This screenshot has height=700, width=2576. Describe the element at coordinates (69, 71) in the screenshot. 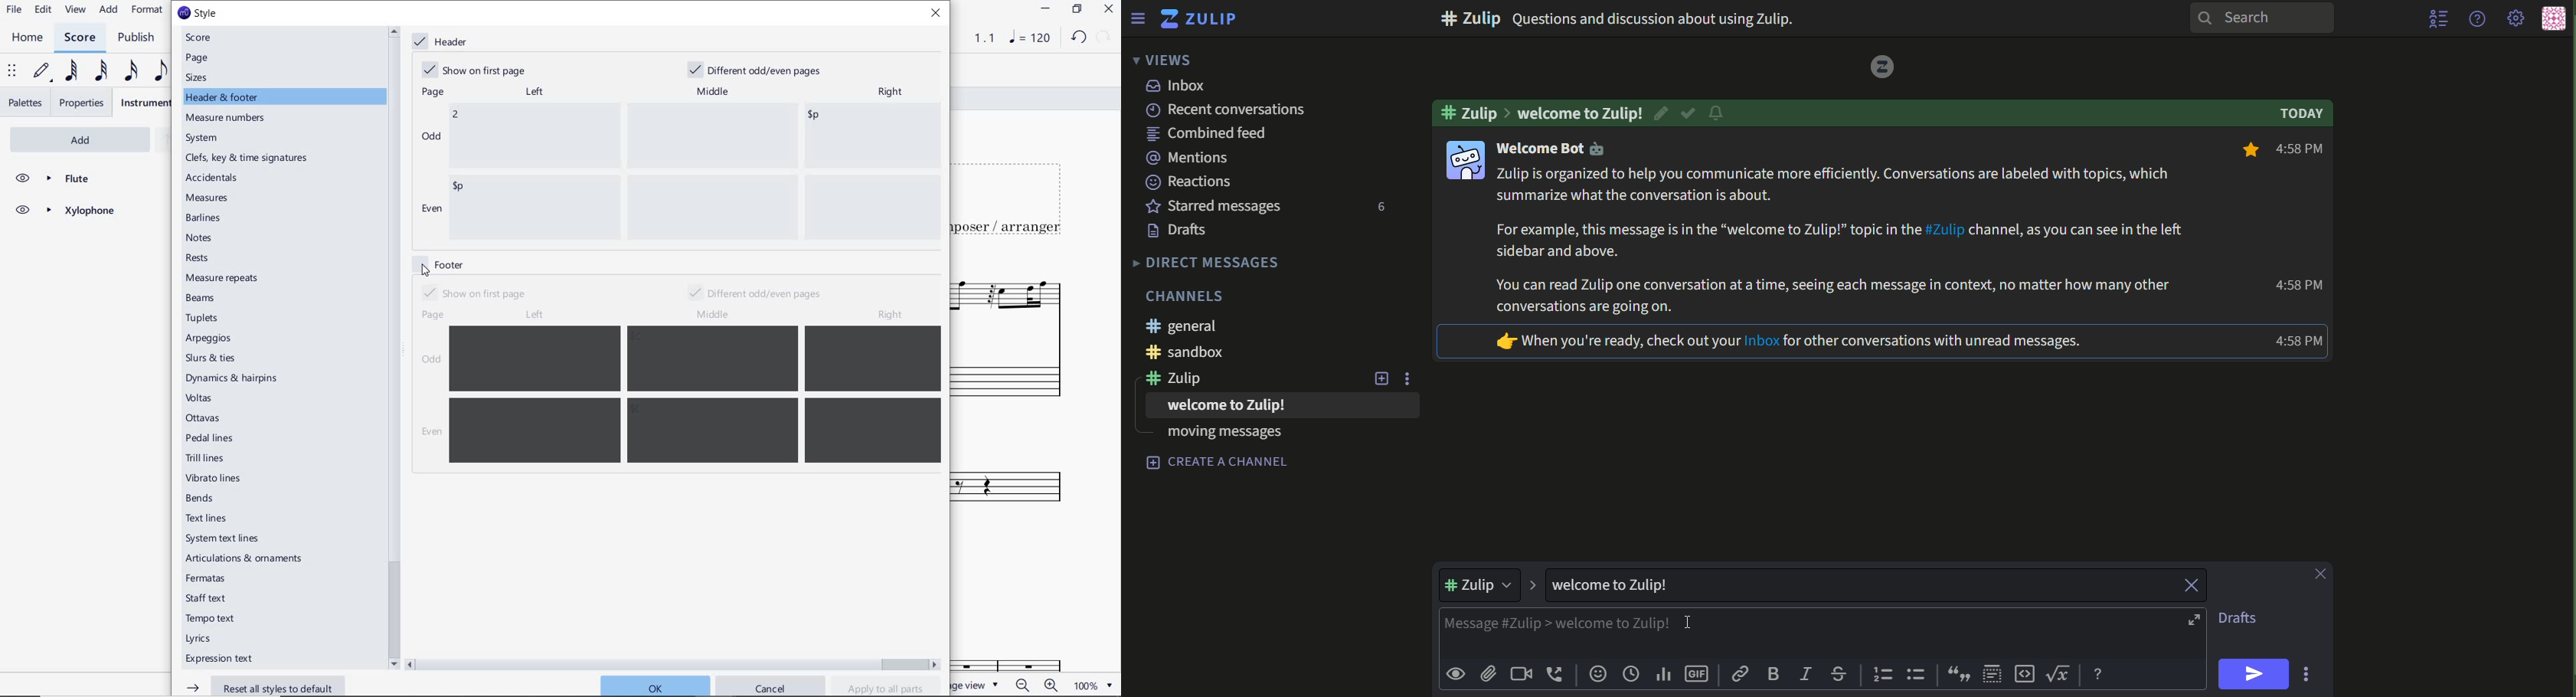

I see `64TH NOTE` at that location.